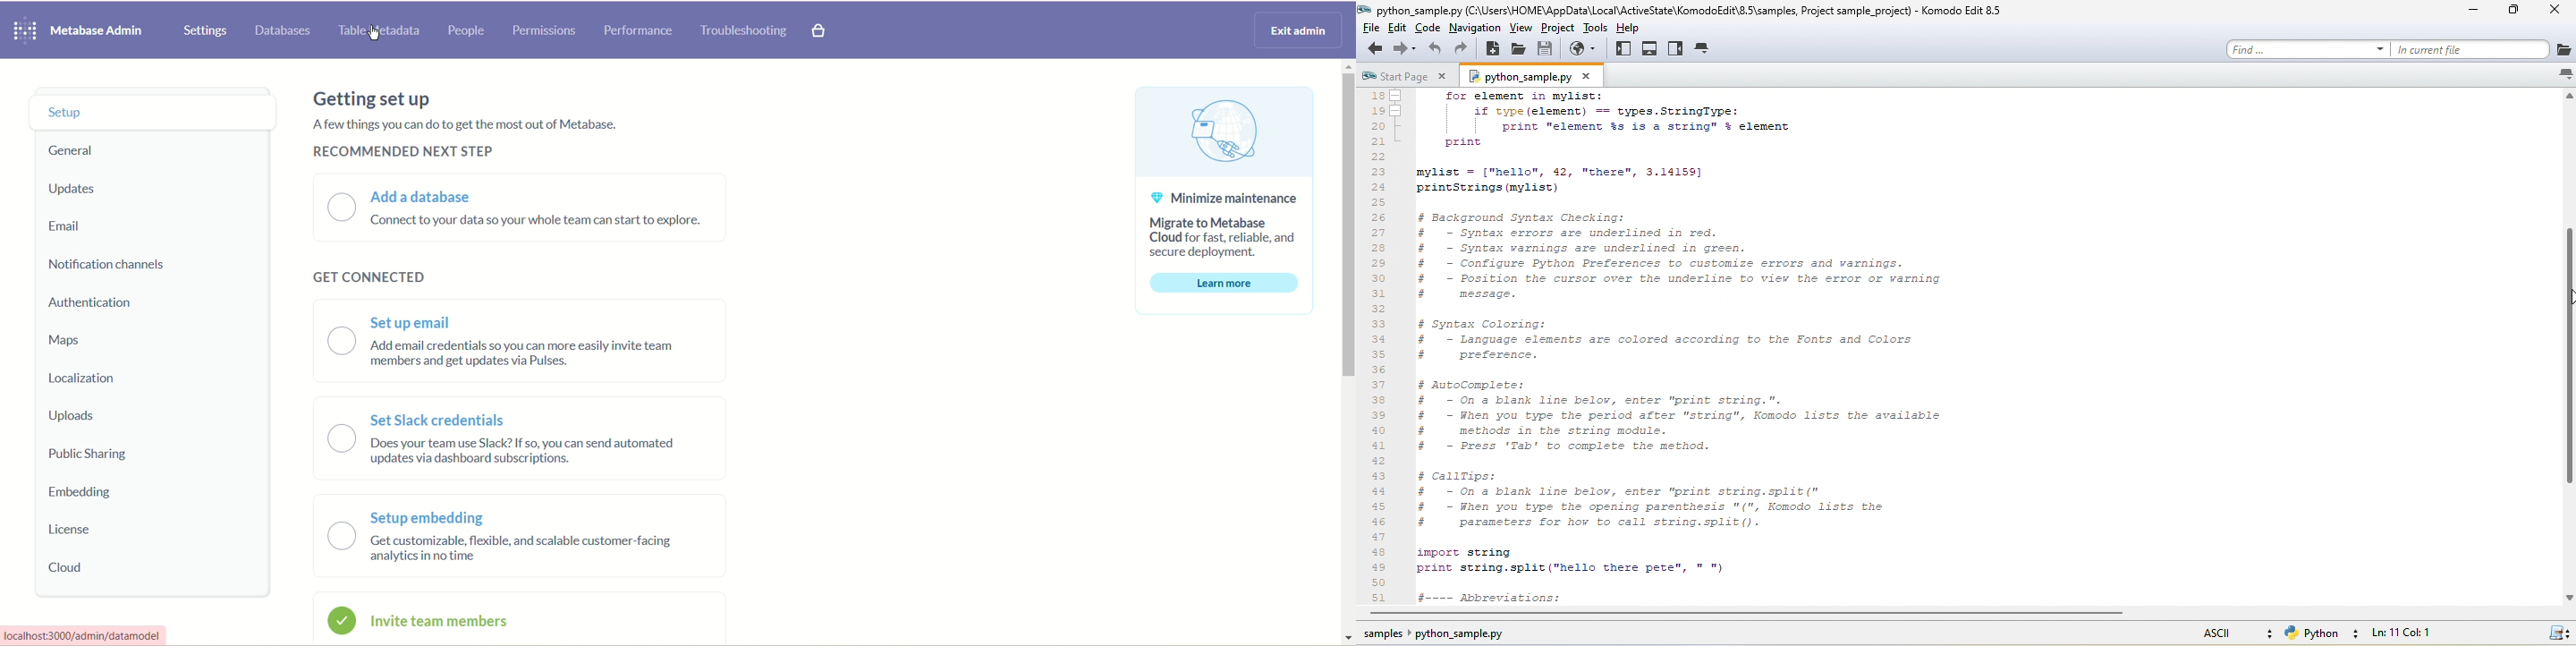 The height and width of the screenshot is (672, 2576). I want to click on list all tabs, so click(2564, 74).